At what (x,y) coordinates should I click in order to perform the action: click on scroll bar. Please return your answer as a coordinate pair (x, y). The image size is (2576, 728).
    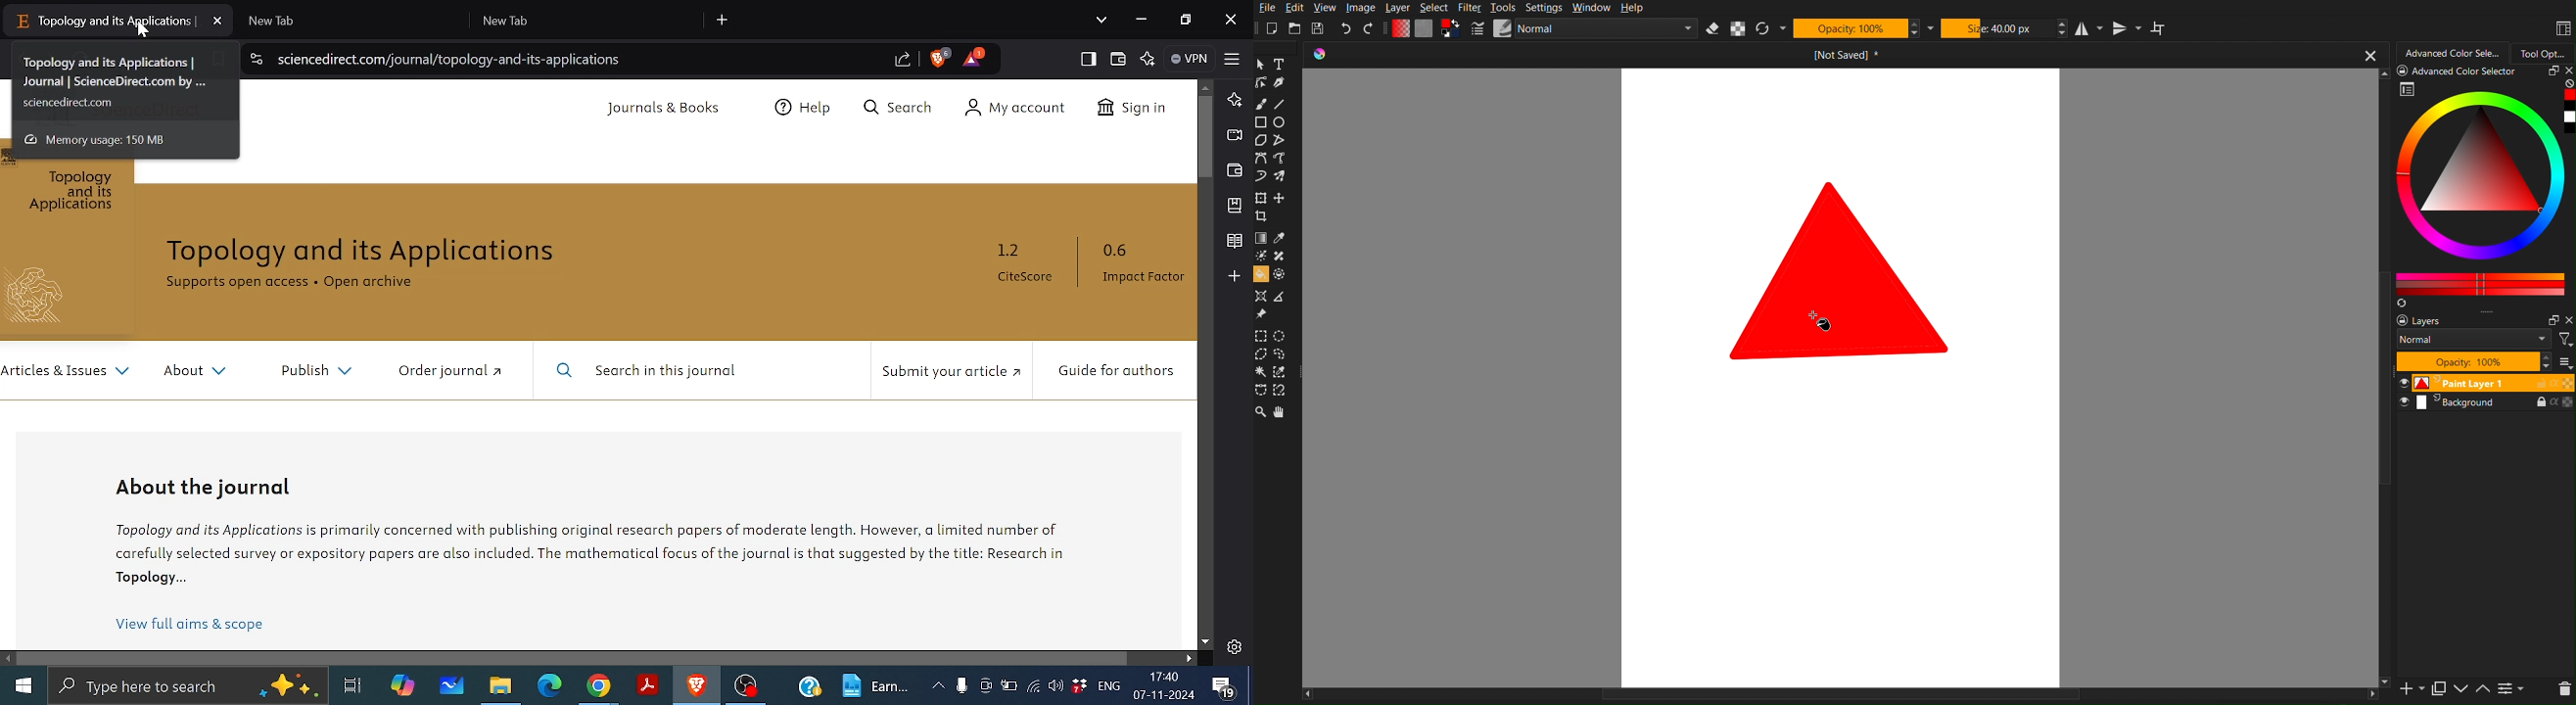
    Looking at the image, I should click on (2380, 378).